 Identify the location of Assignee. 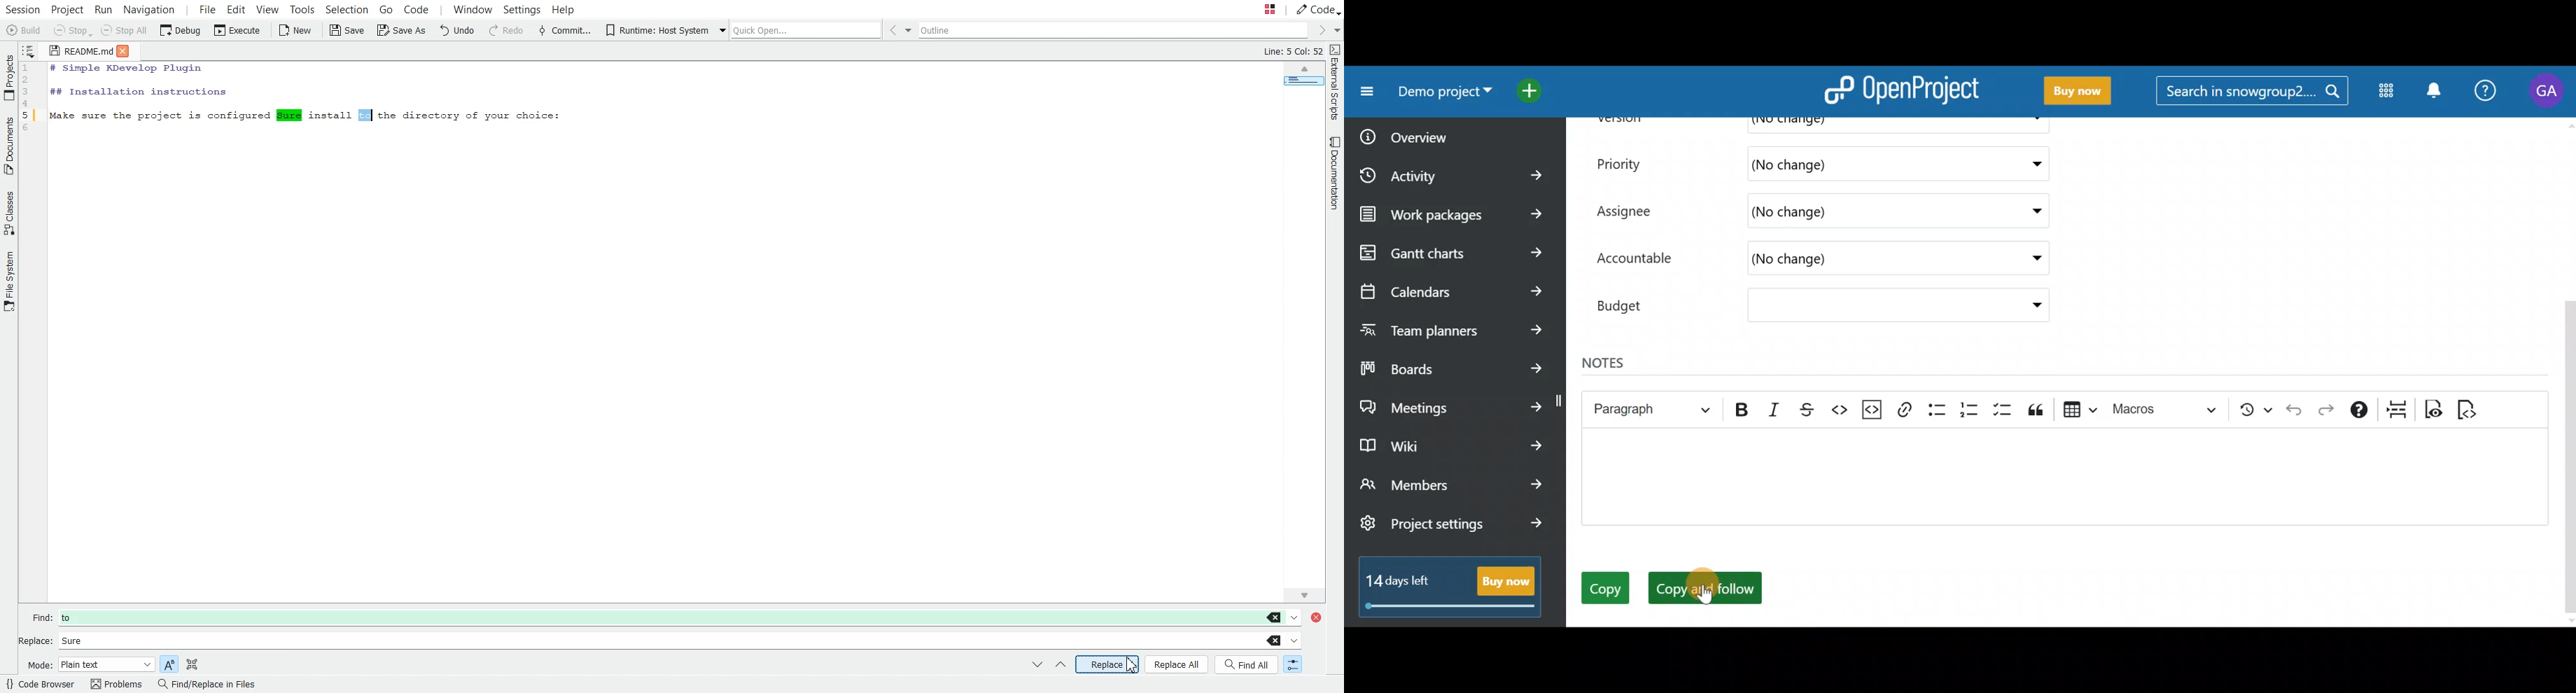
(1631, 212).